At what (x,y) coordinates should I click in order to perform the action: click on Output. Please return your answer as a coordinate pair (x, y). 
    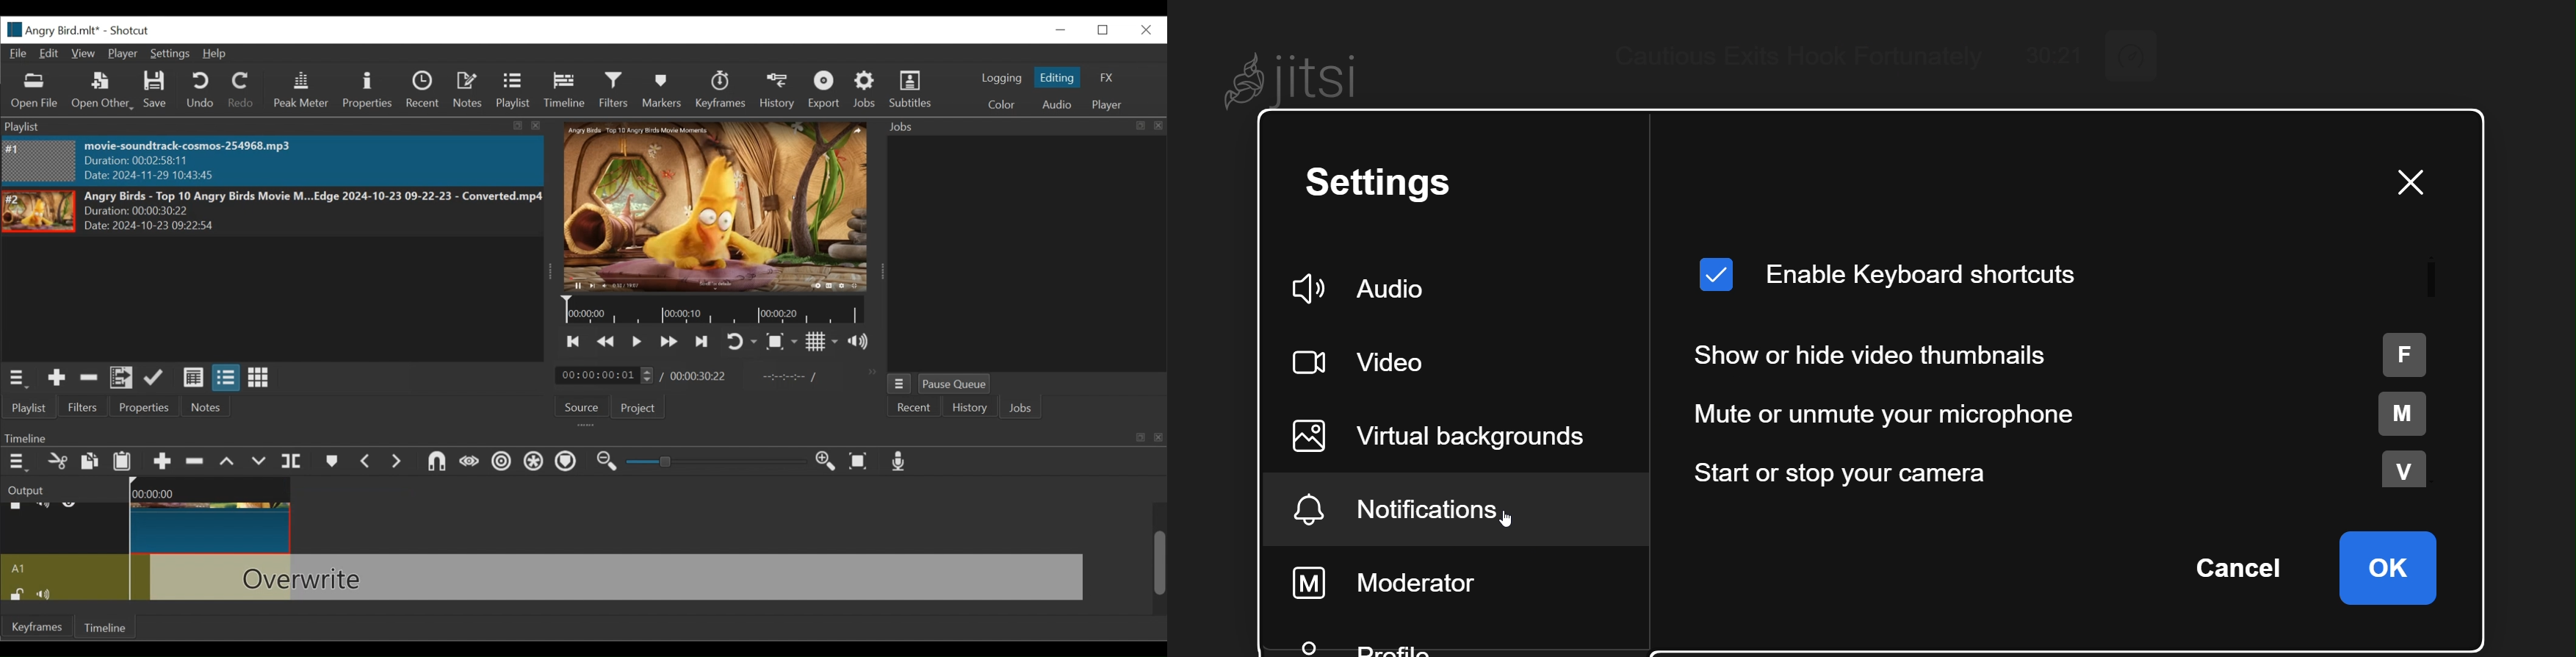
    Looking at the image, I should click on (63, 489).